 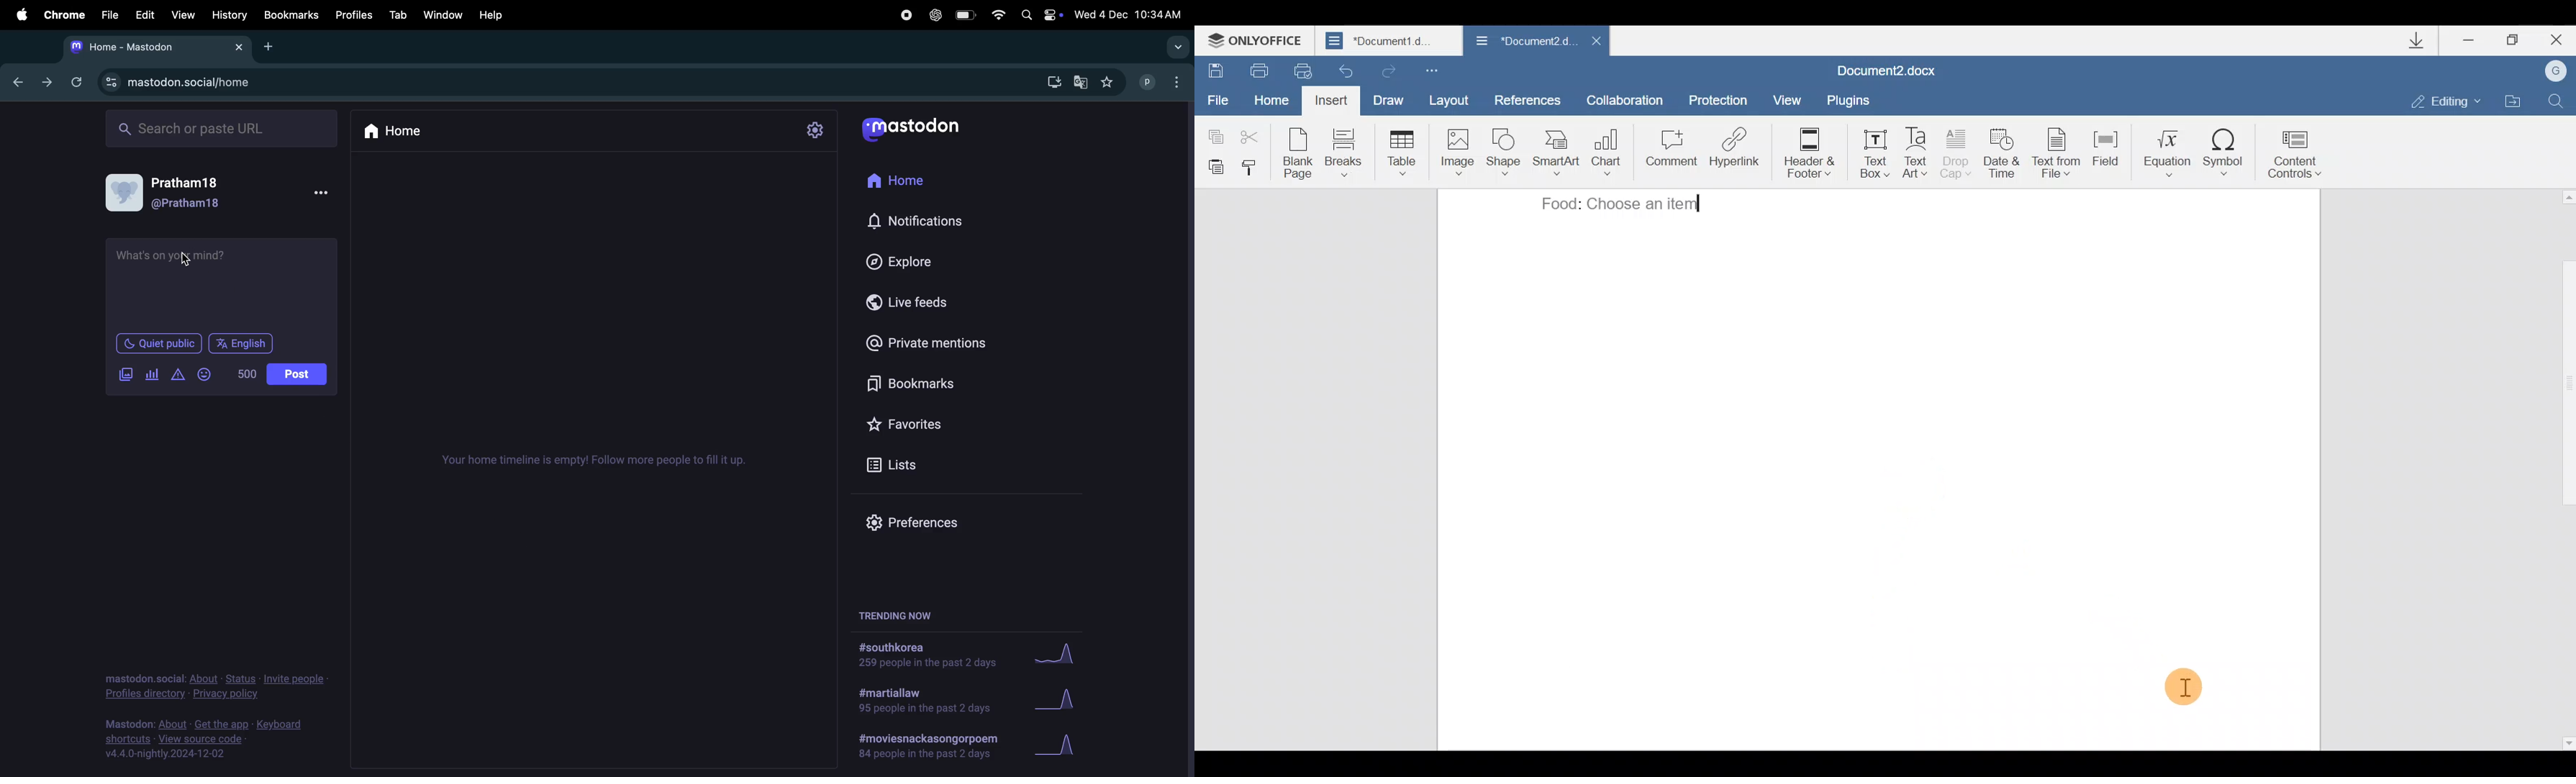 What do you see at coordinates (1556, 152) in the screenshot?
I see `SmartArt` at bounding box center [1556, 152].